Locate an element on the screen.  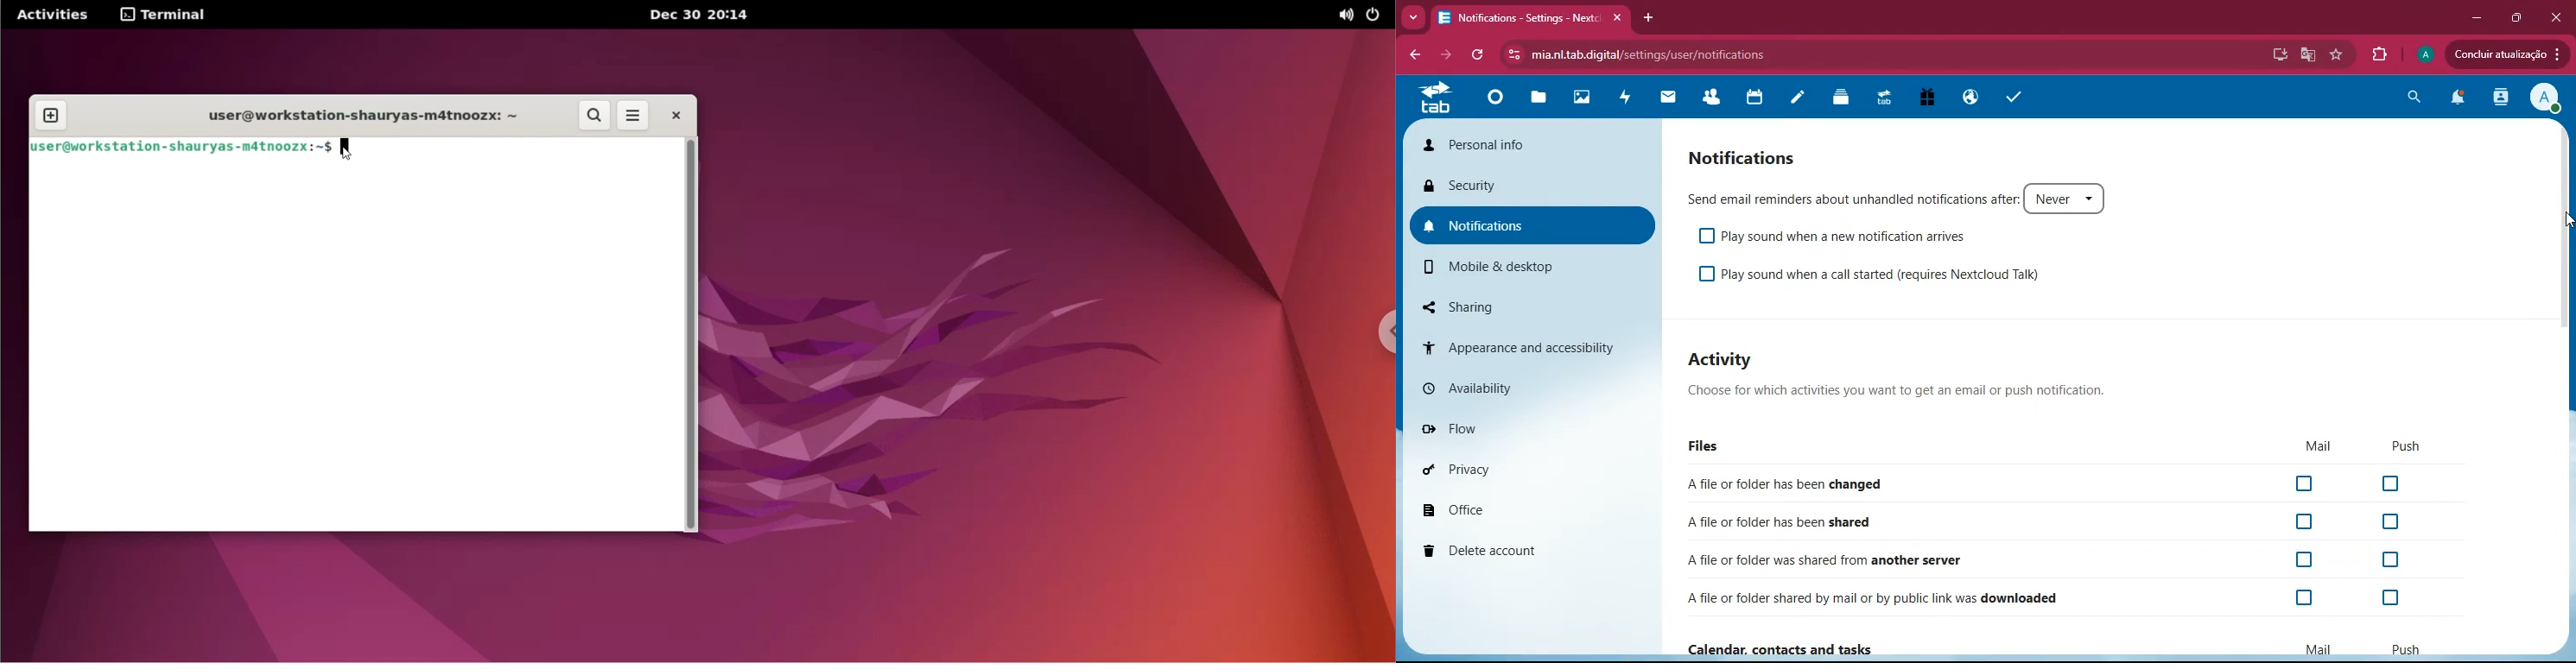
home is located at coordinates (1501, 101).